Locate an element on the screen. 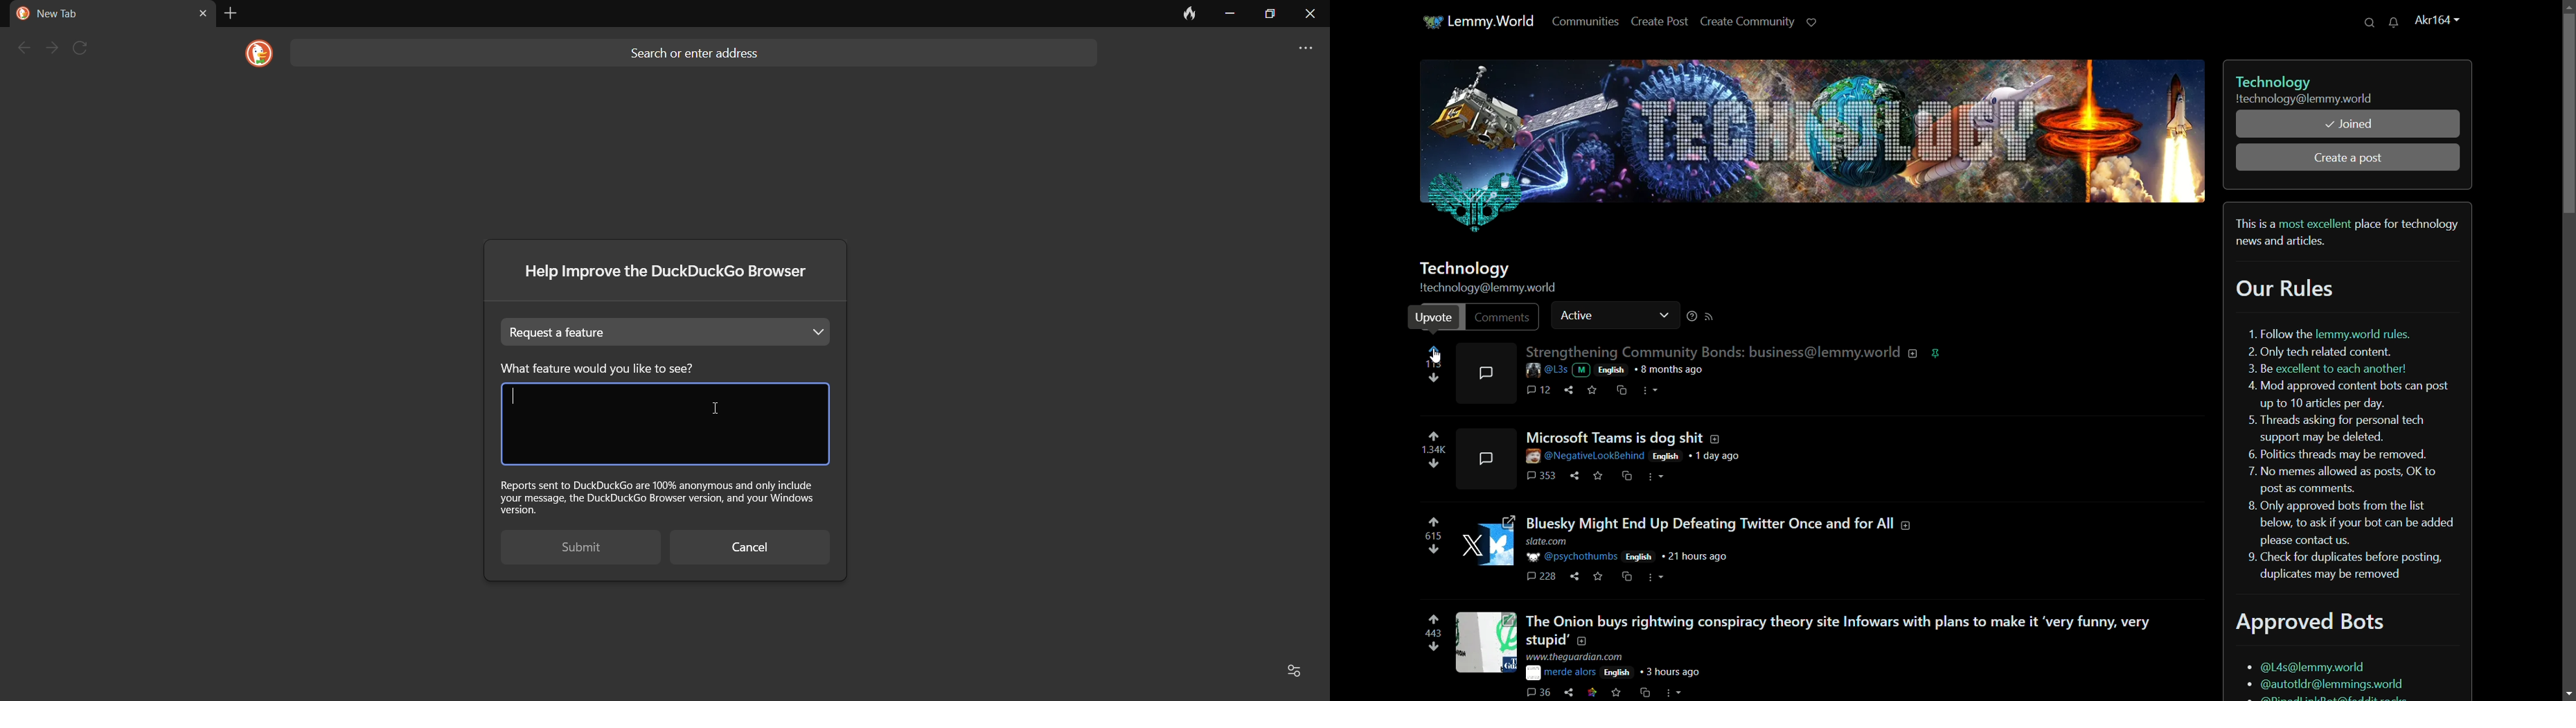 The height and width of the screenshot is (728, 2576). create a post is located at coordinates (2348, 156).